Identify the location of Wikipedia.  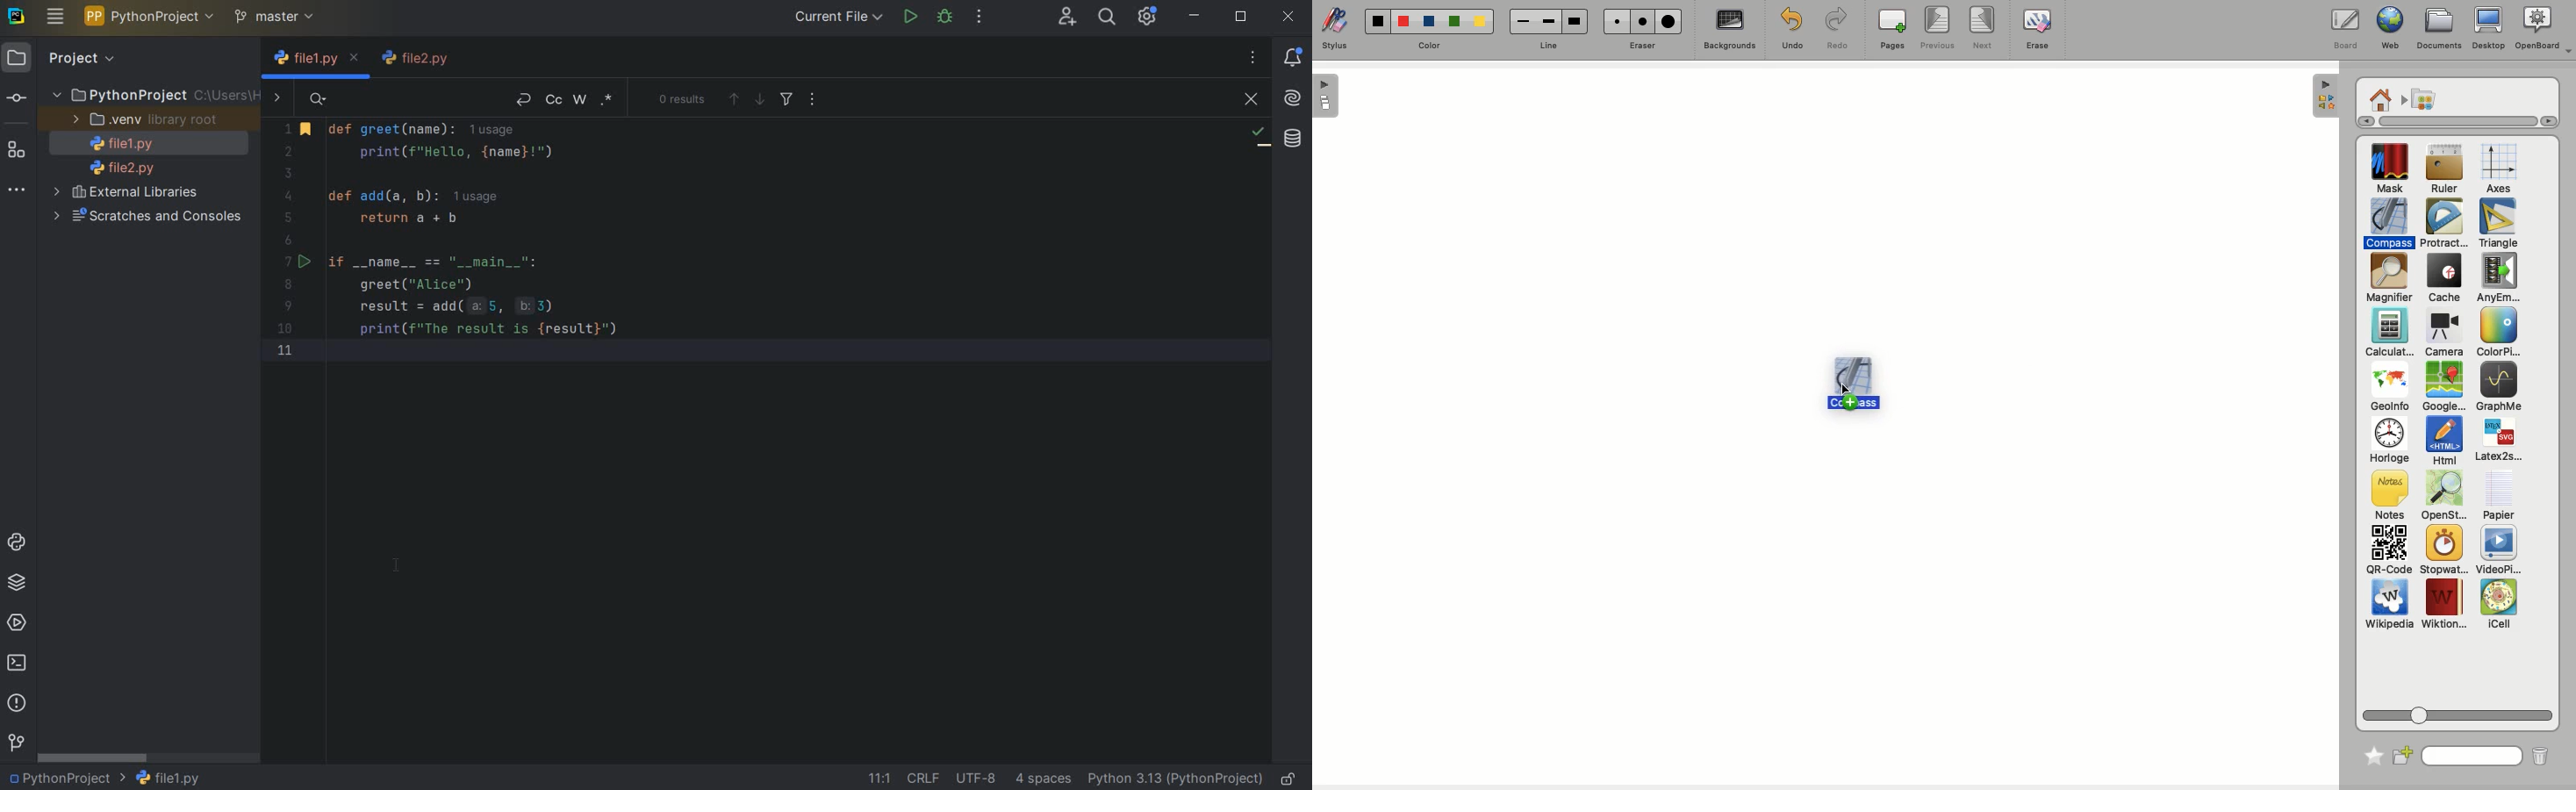
(2389, 607).